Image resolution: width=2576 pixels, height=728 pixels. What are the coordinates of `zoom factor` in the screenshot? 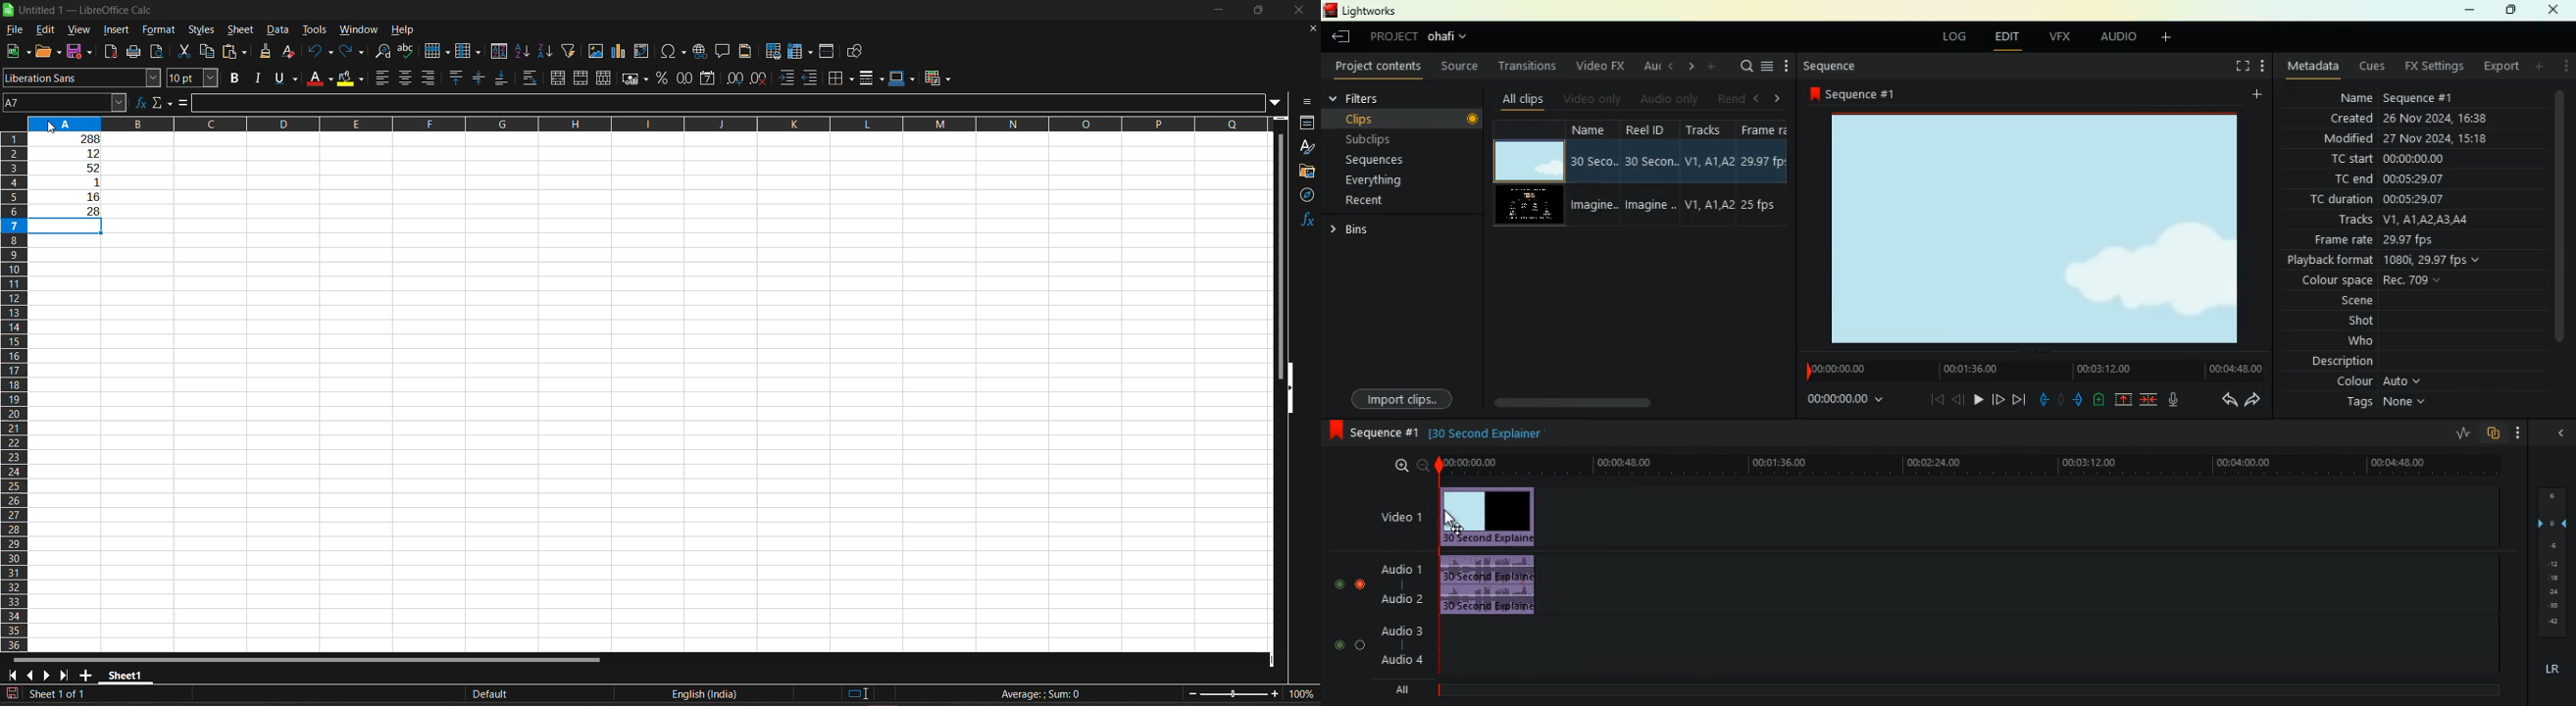 It's located at (1305, 696).